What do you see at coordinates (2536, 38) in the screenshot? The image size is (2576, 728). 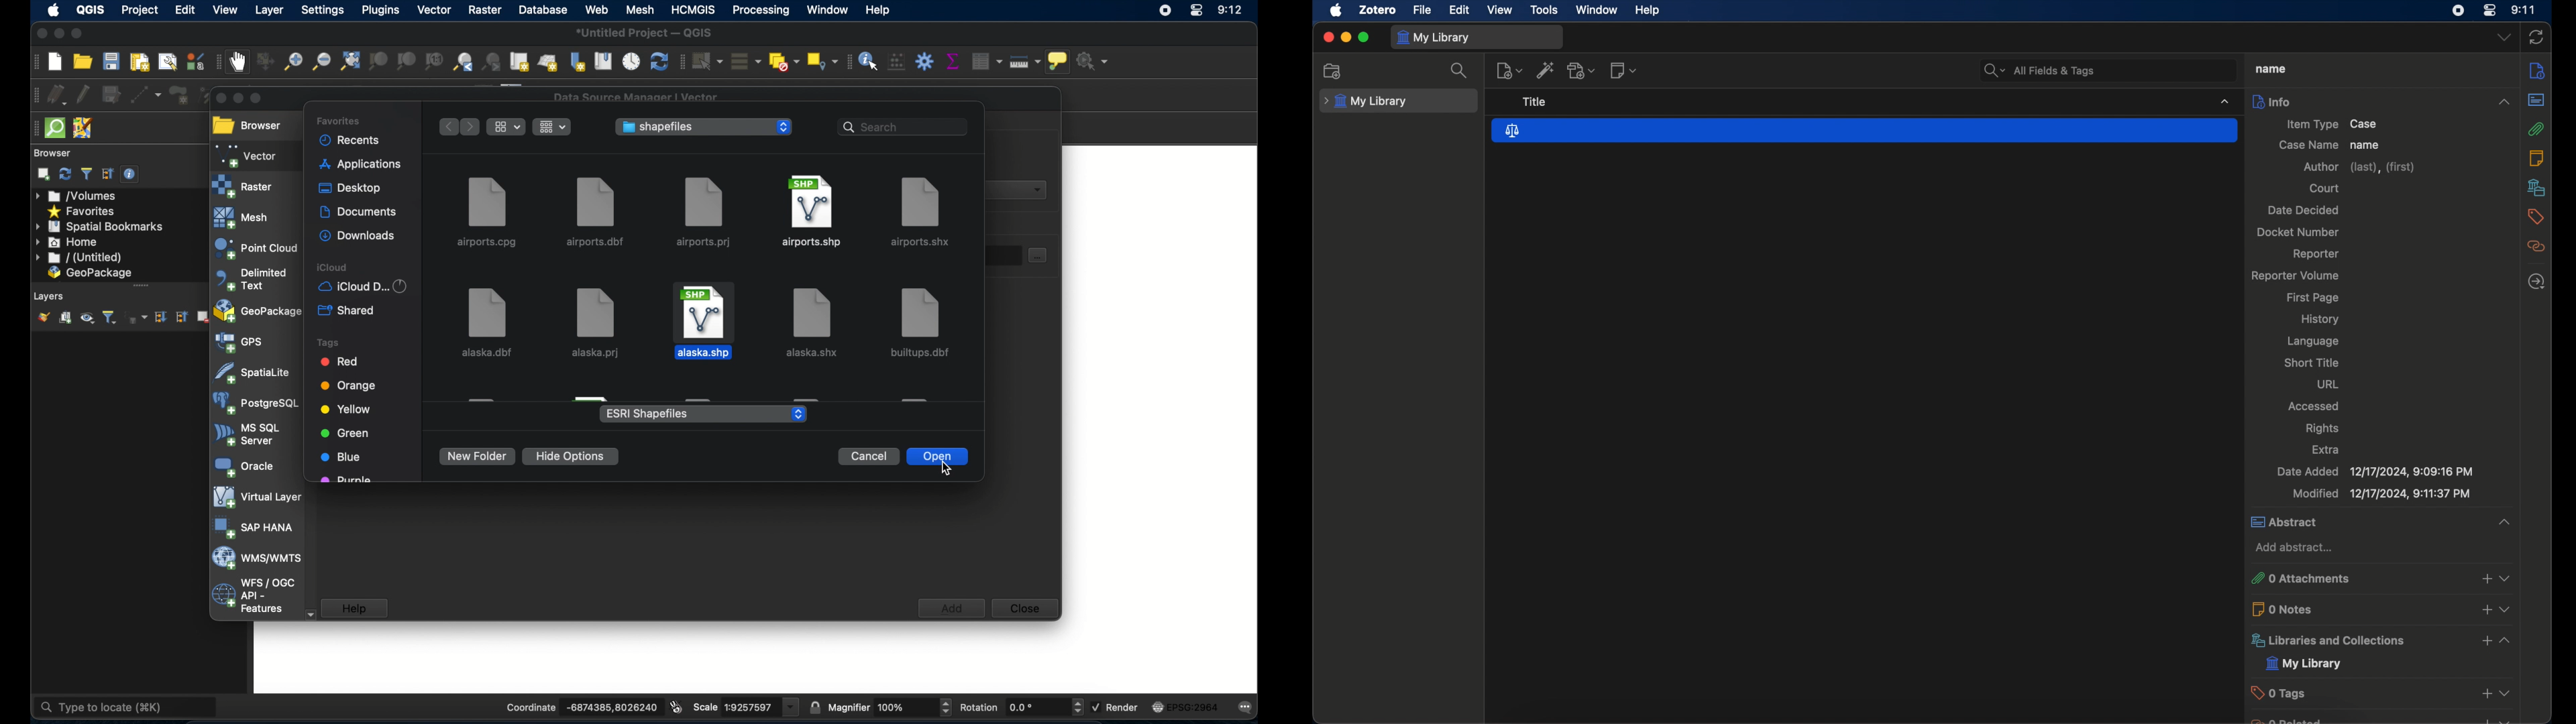 I see `sync` at bounding box center [2536, 38].